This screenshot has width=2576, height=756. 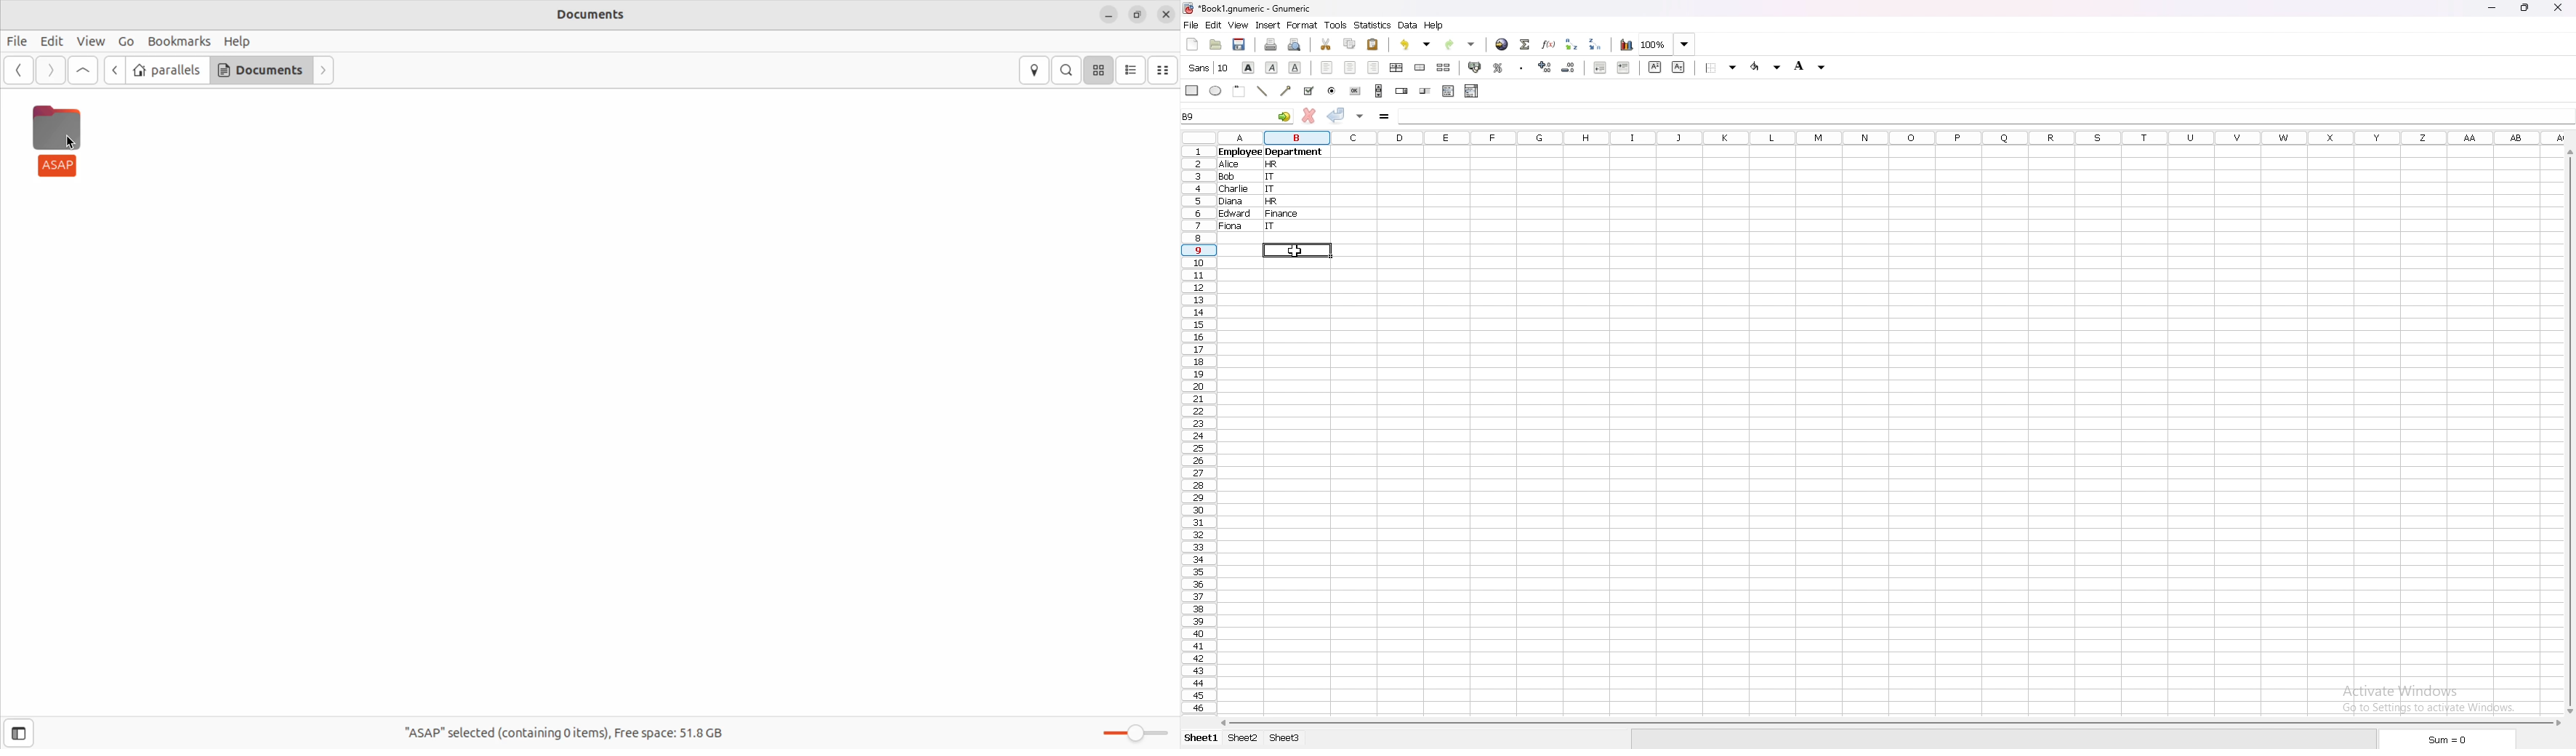 What do you see at coordinates (1667, 45) in the screenshot?
I see `zoom` at bounding box center [1667, 45].